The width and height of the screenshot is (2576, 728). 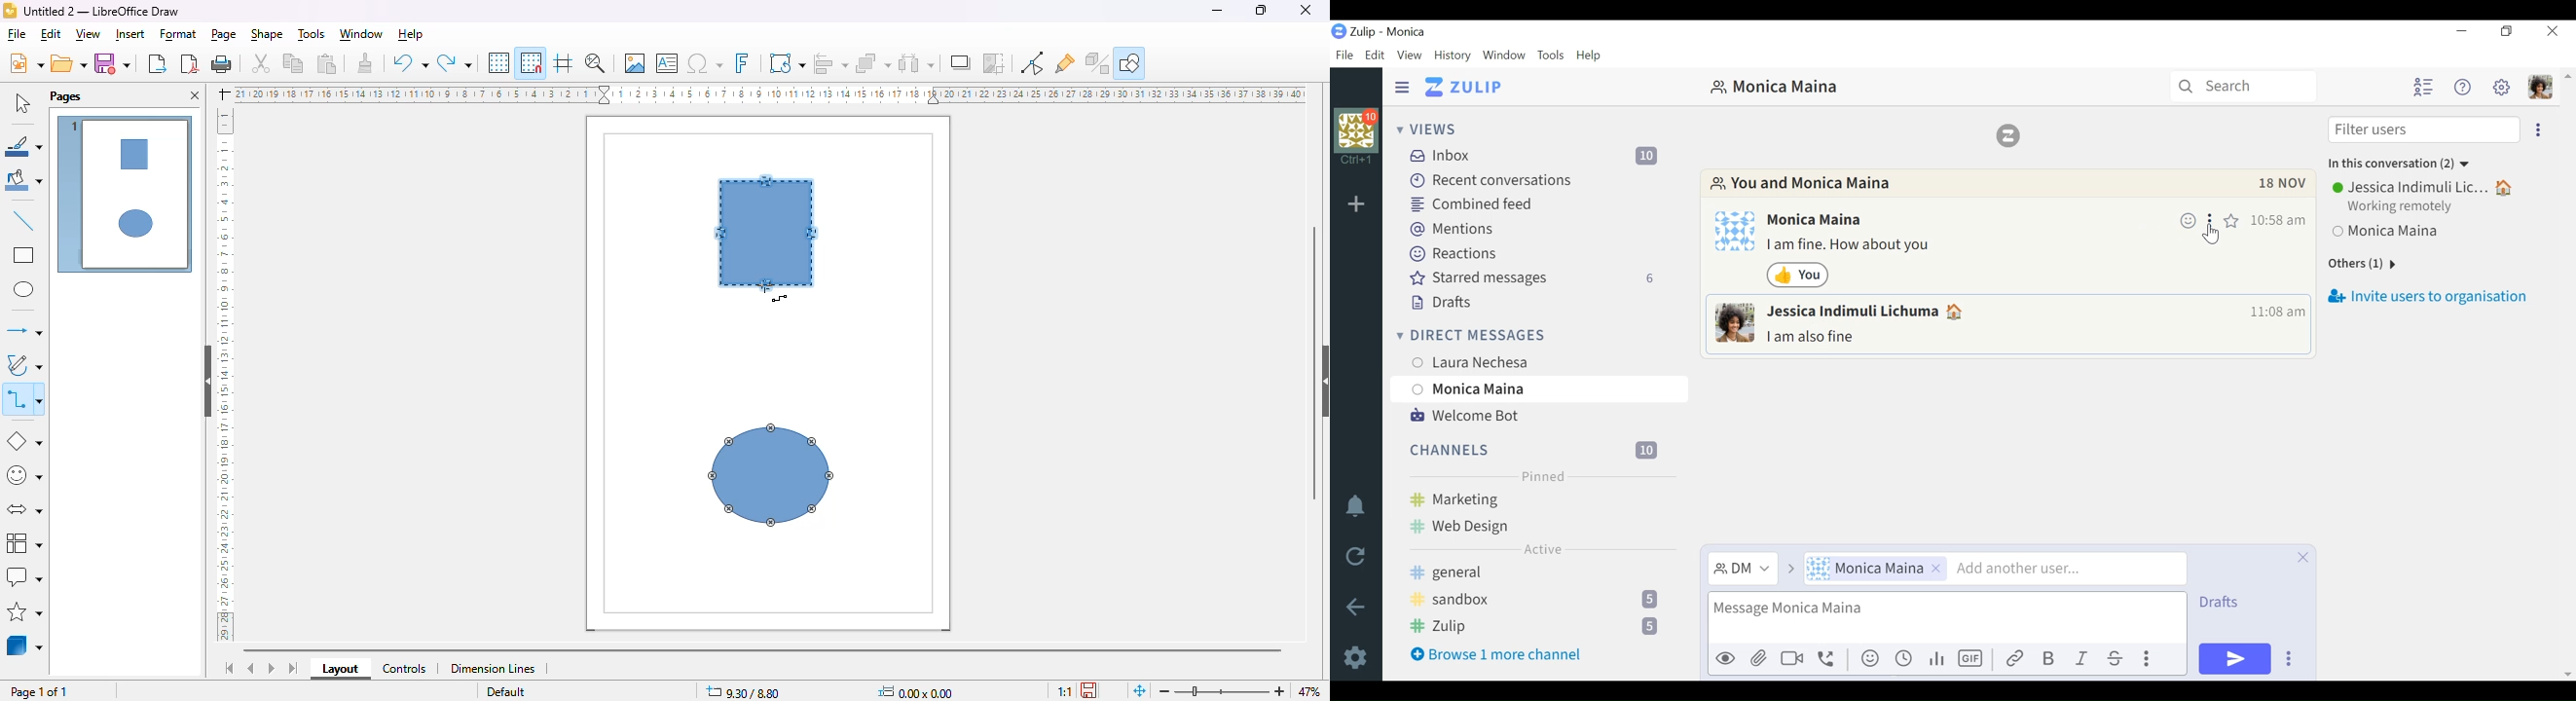 I want to click on print, so click(x=221, y=63).